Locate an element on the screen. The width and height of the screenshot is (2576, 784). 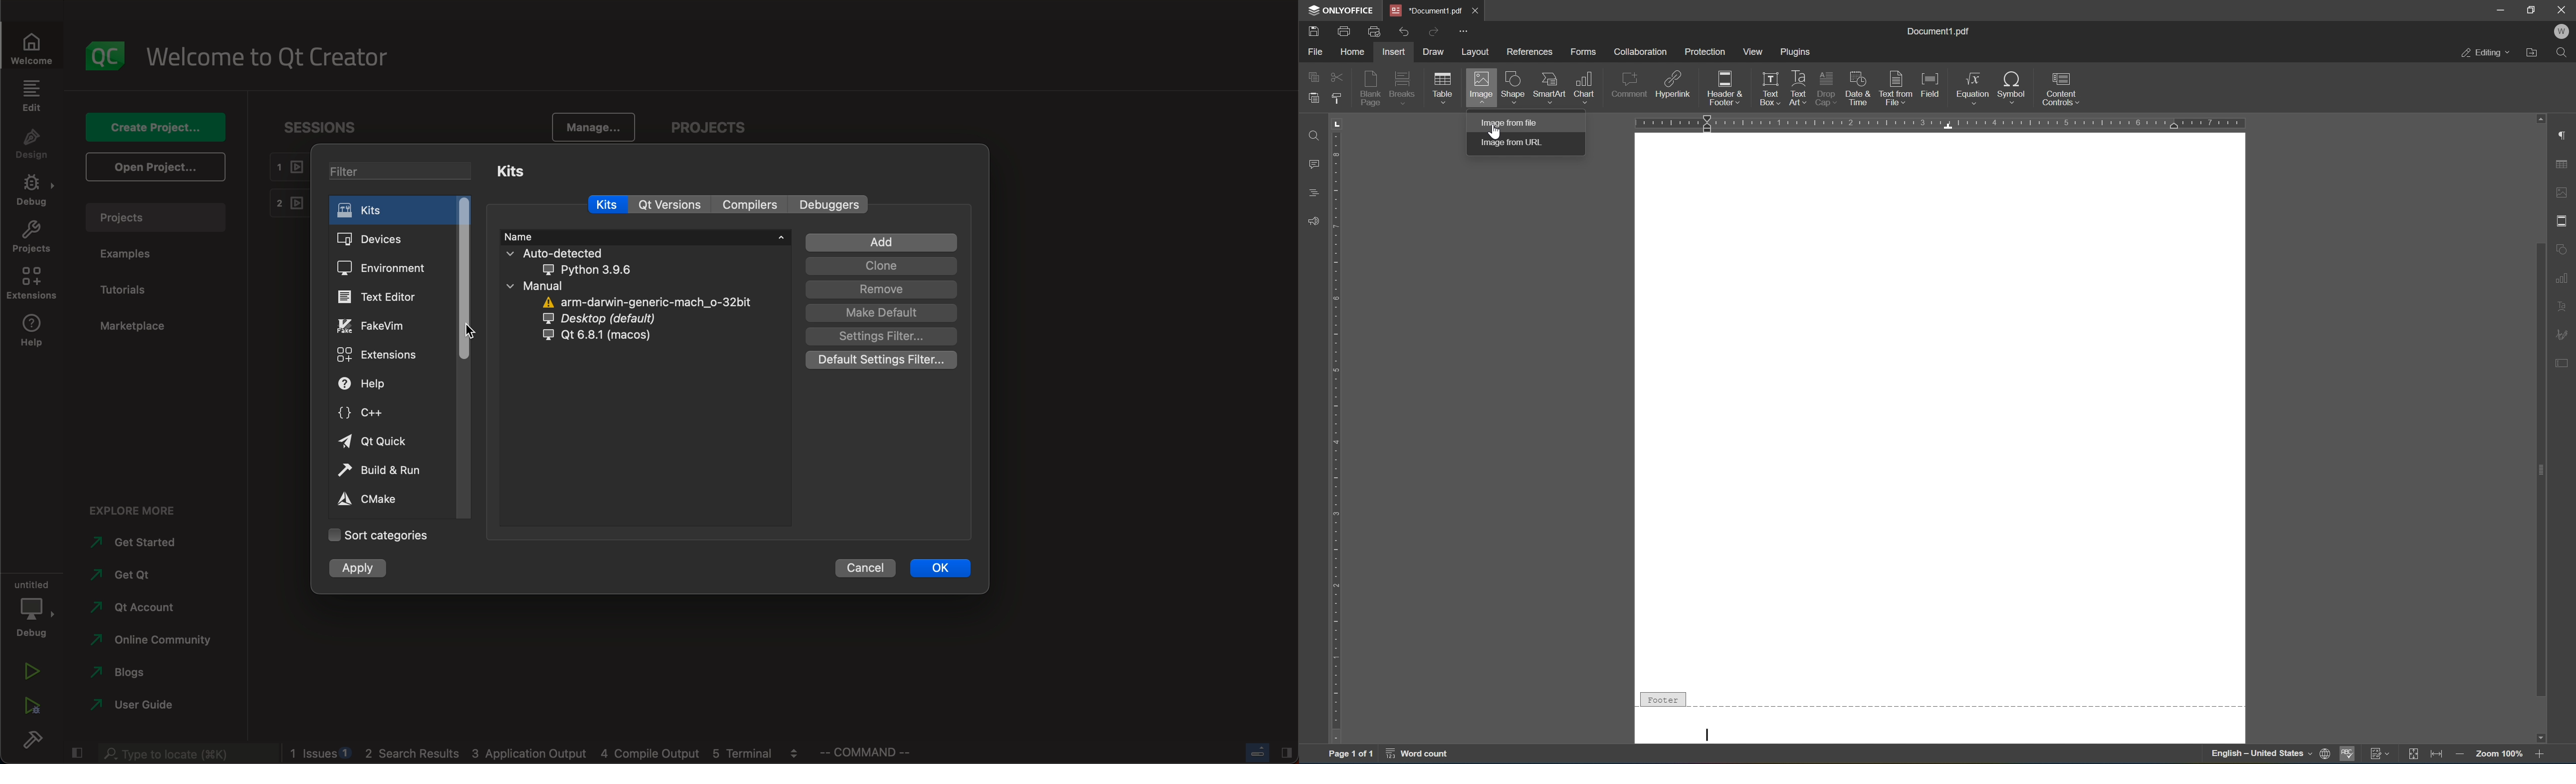
comment is located at coordinates (1630, 85).